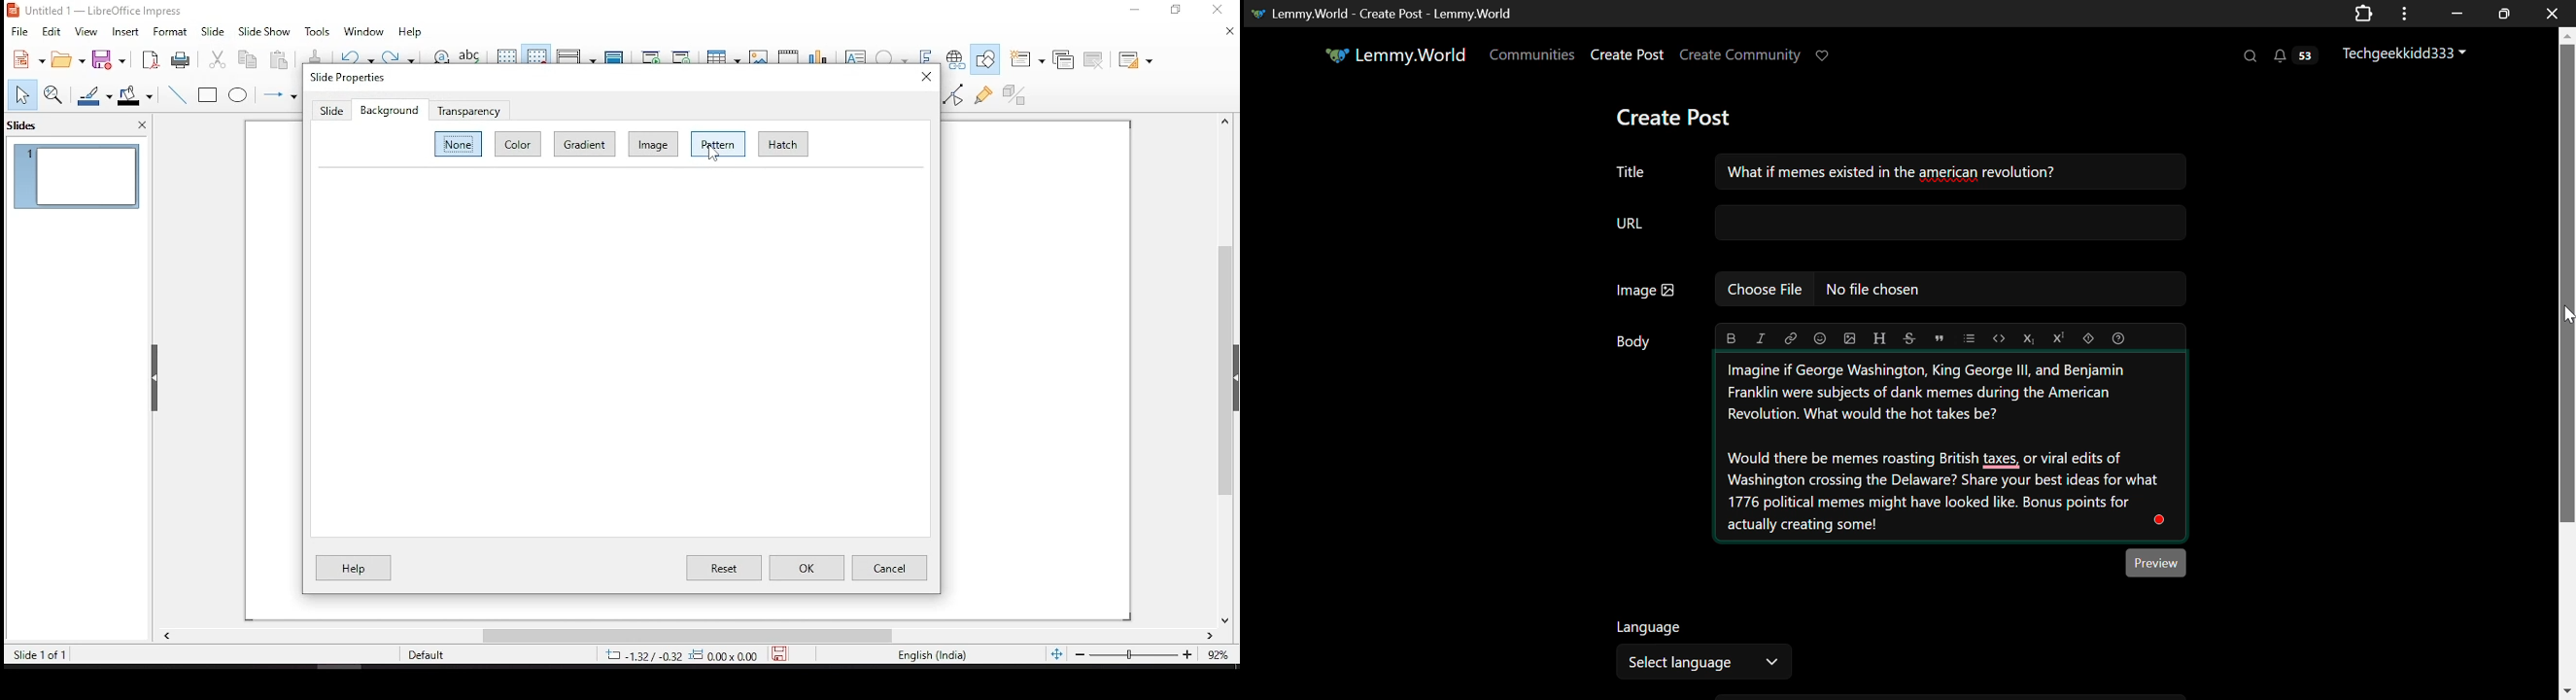 The width and height of the screenshot is (2576, 700). Describe the element at coordinates (1232, 369) in the screenshot. I see `scroll bar` at that location.